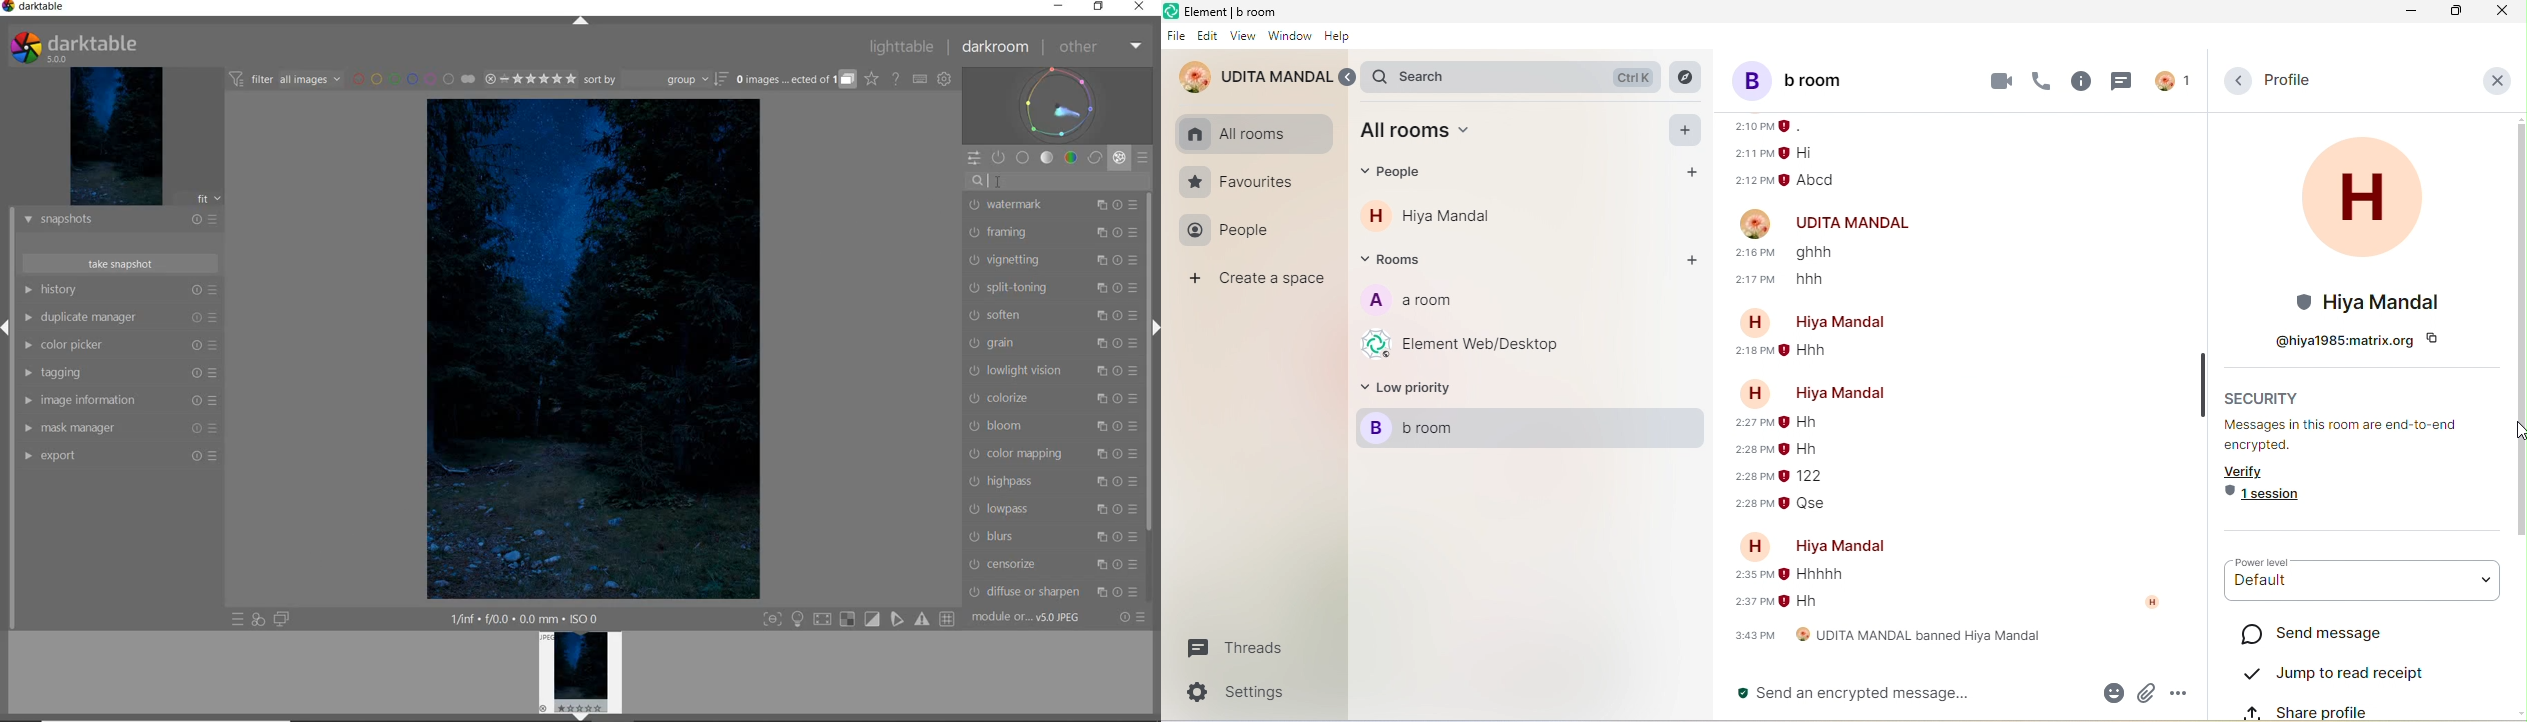  Describe the element at coordinates (1052, 481) in the screenshot. I see `HIGHPASS` at that location.